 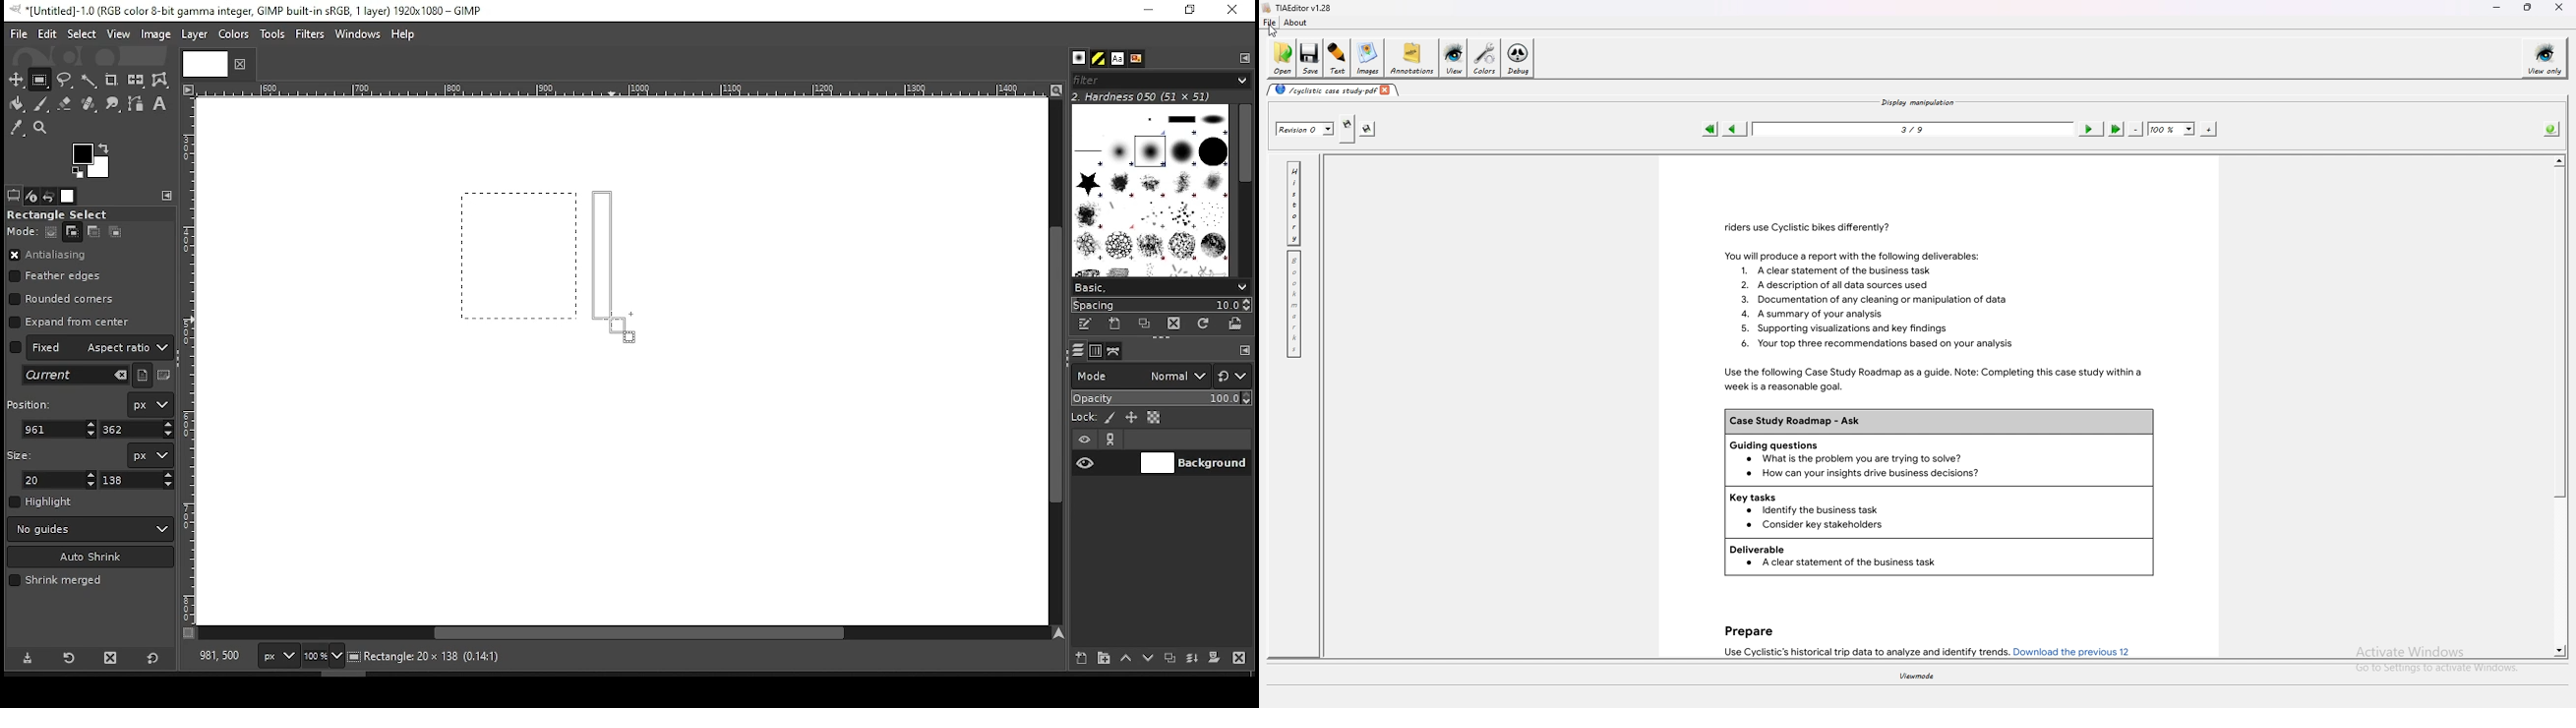 I want to click on , so click(x=190, y=361).